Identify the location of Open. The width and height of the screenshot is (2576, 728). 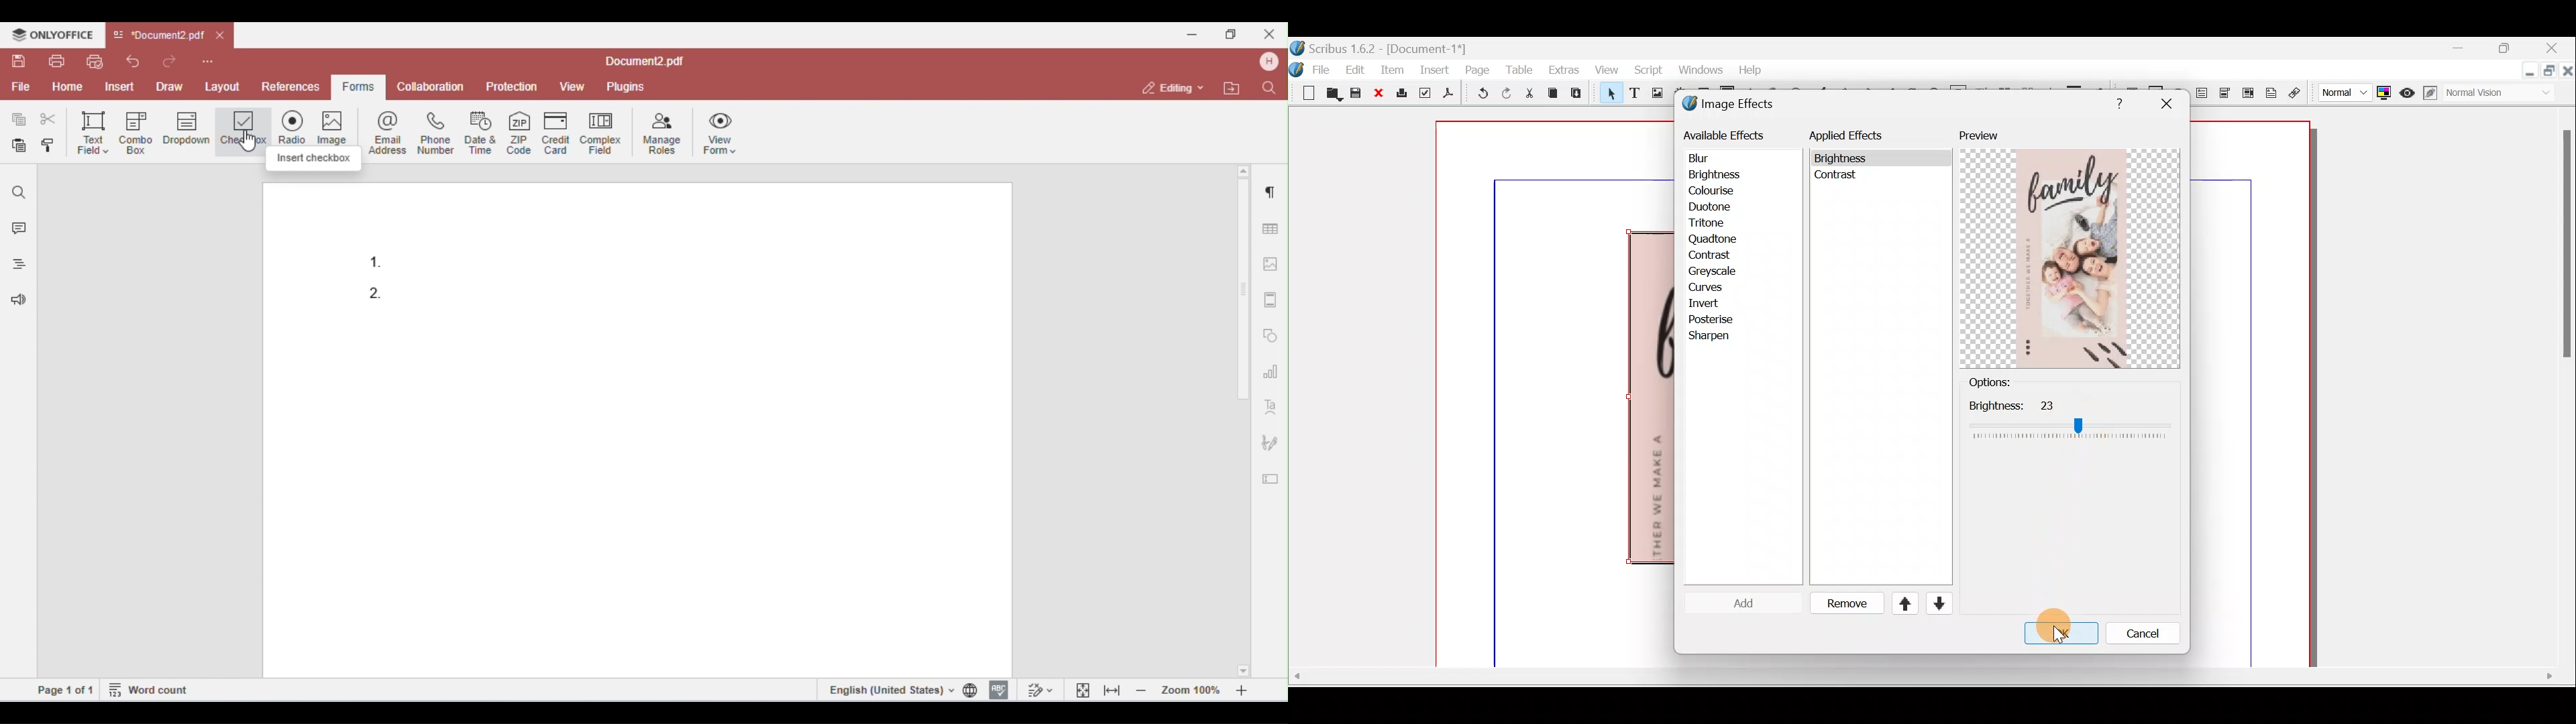
(1332, 95).